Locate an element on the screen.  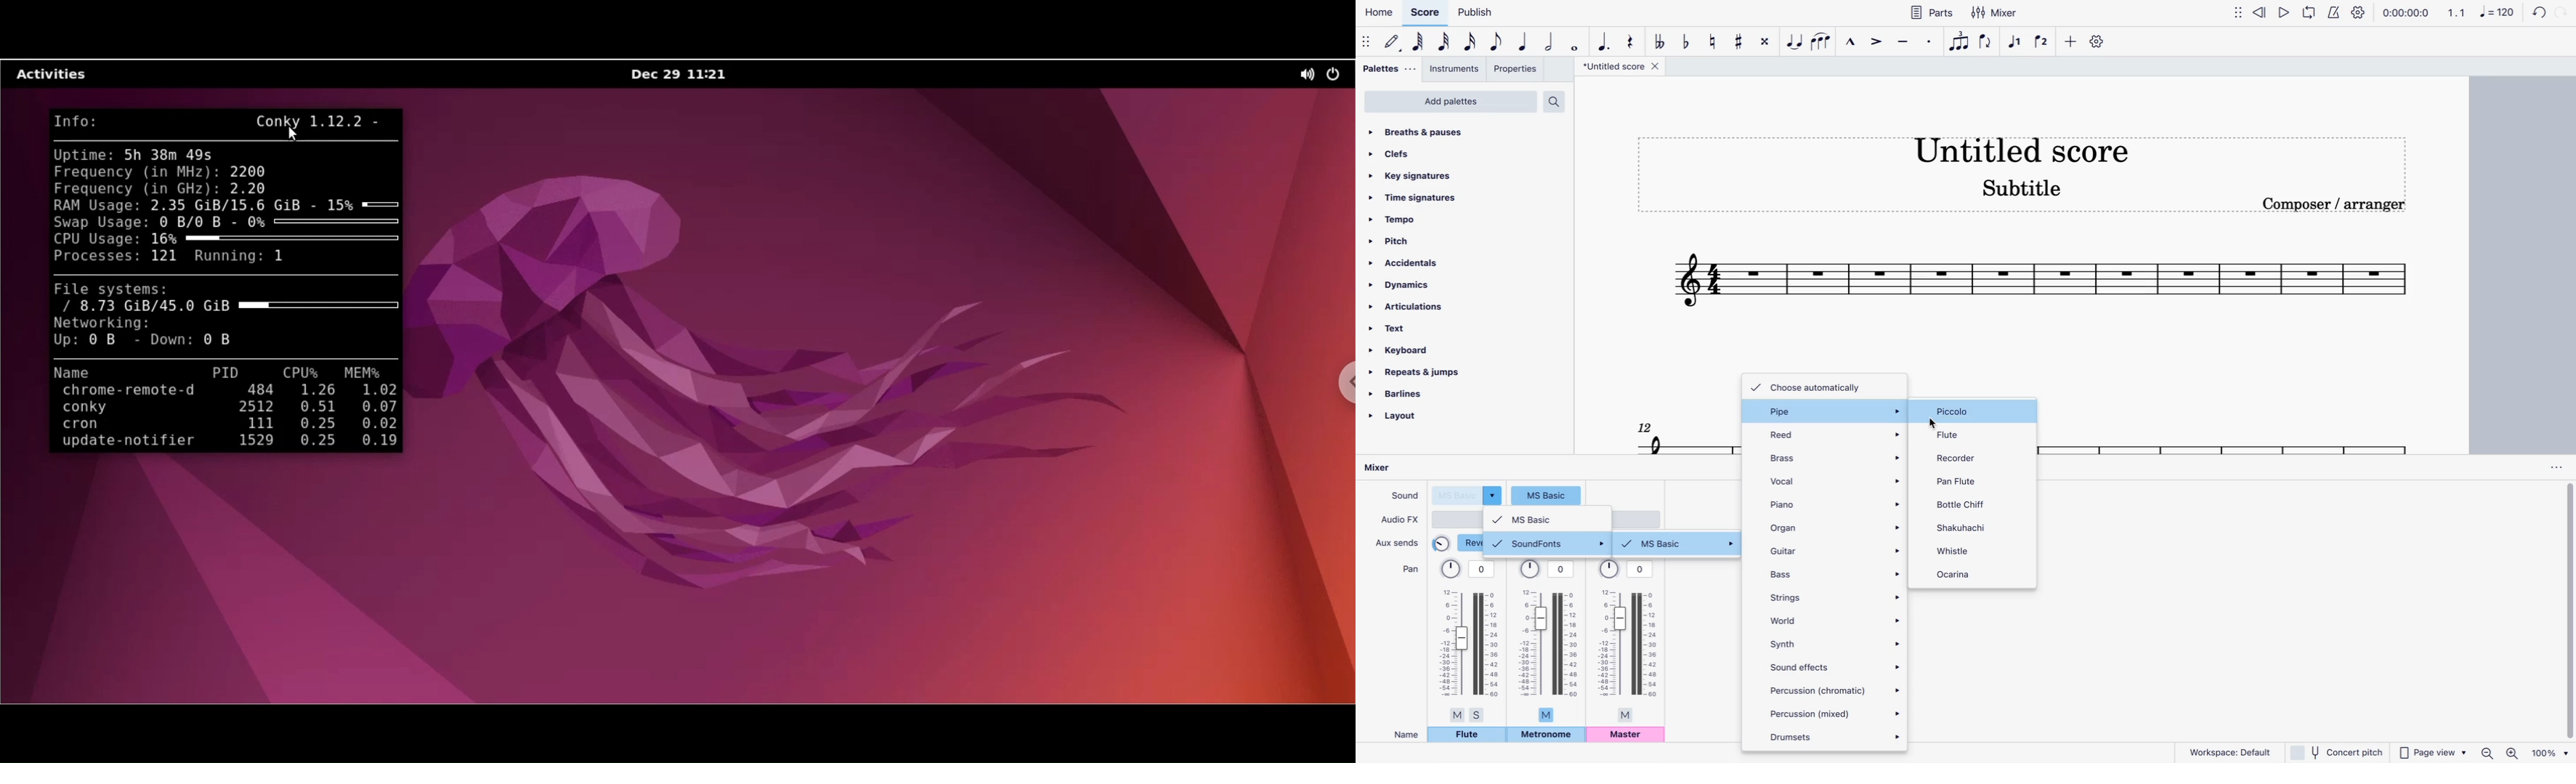
cursor is located at coordinates (1934, 424).